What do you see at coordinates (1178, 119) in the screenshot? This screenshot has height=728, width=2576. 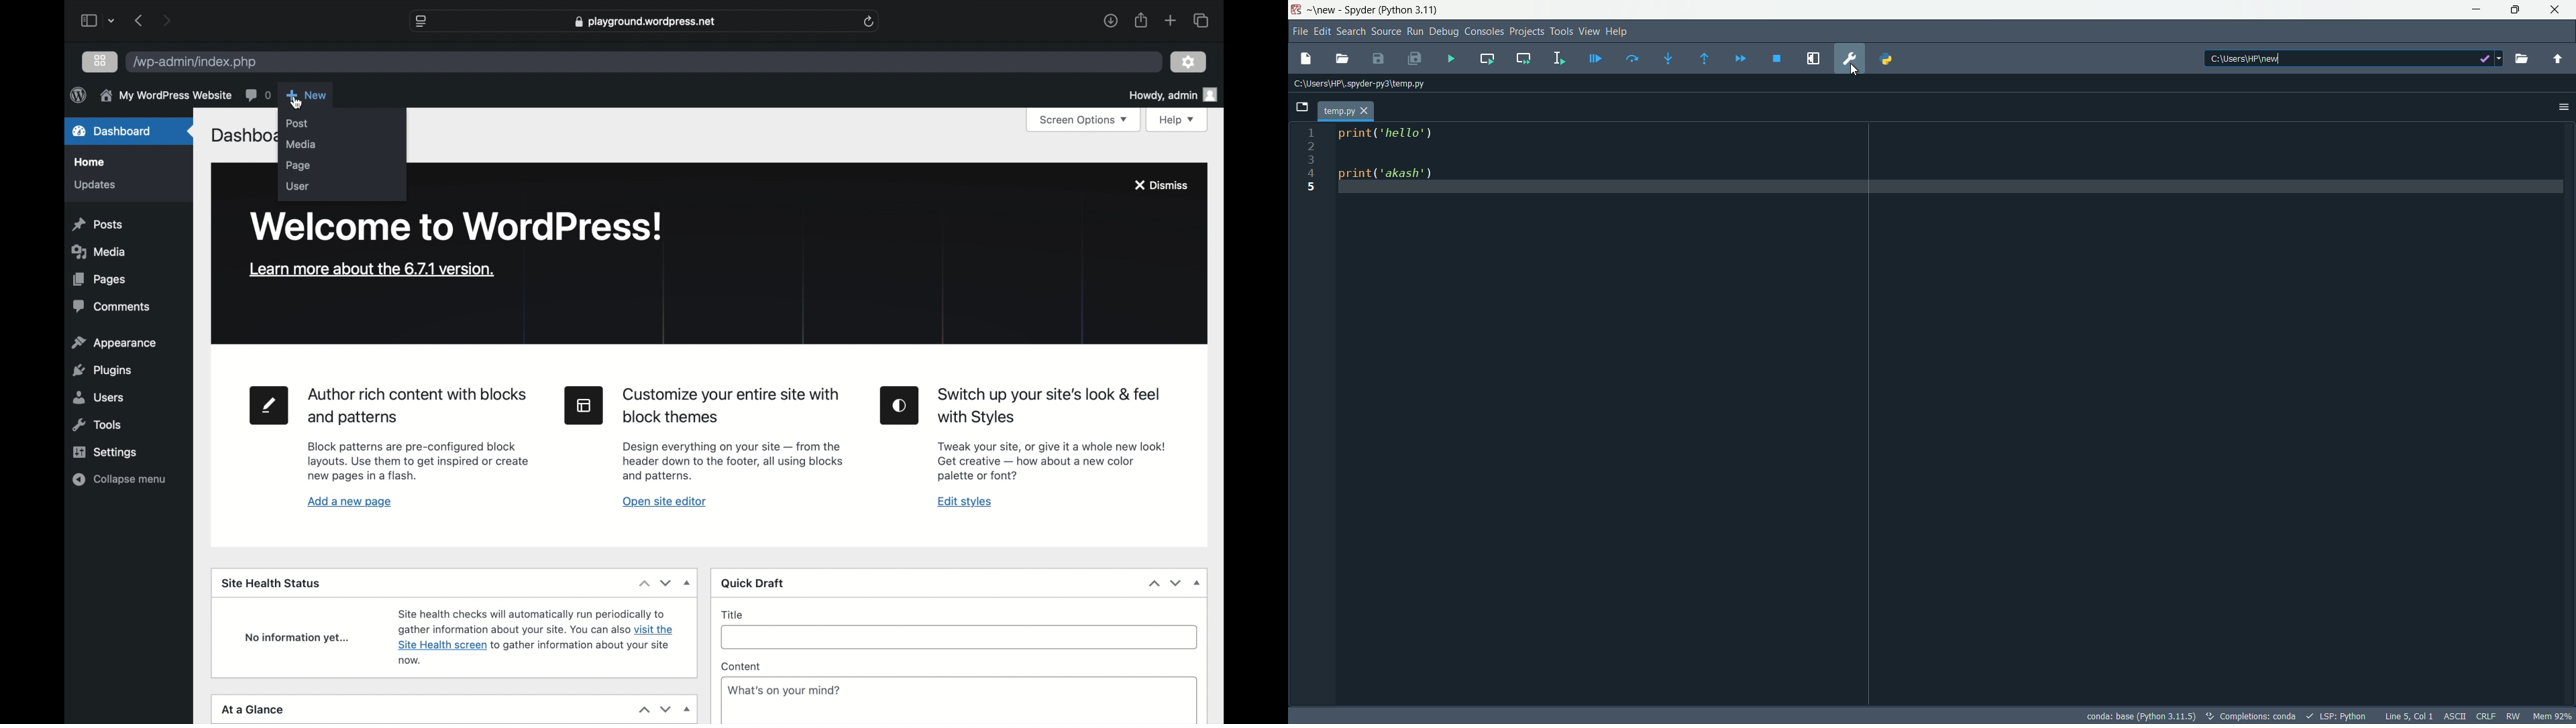 I see `help` at bounding box center [1178, 119].